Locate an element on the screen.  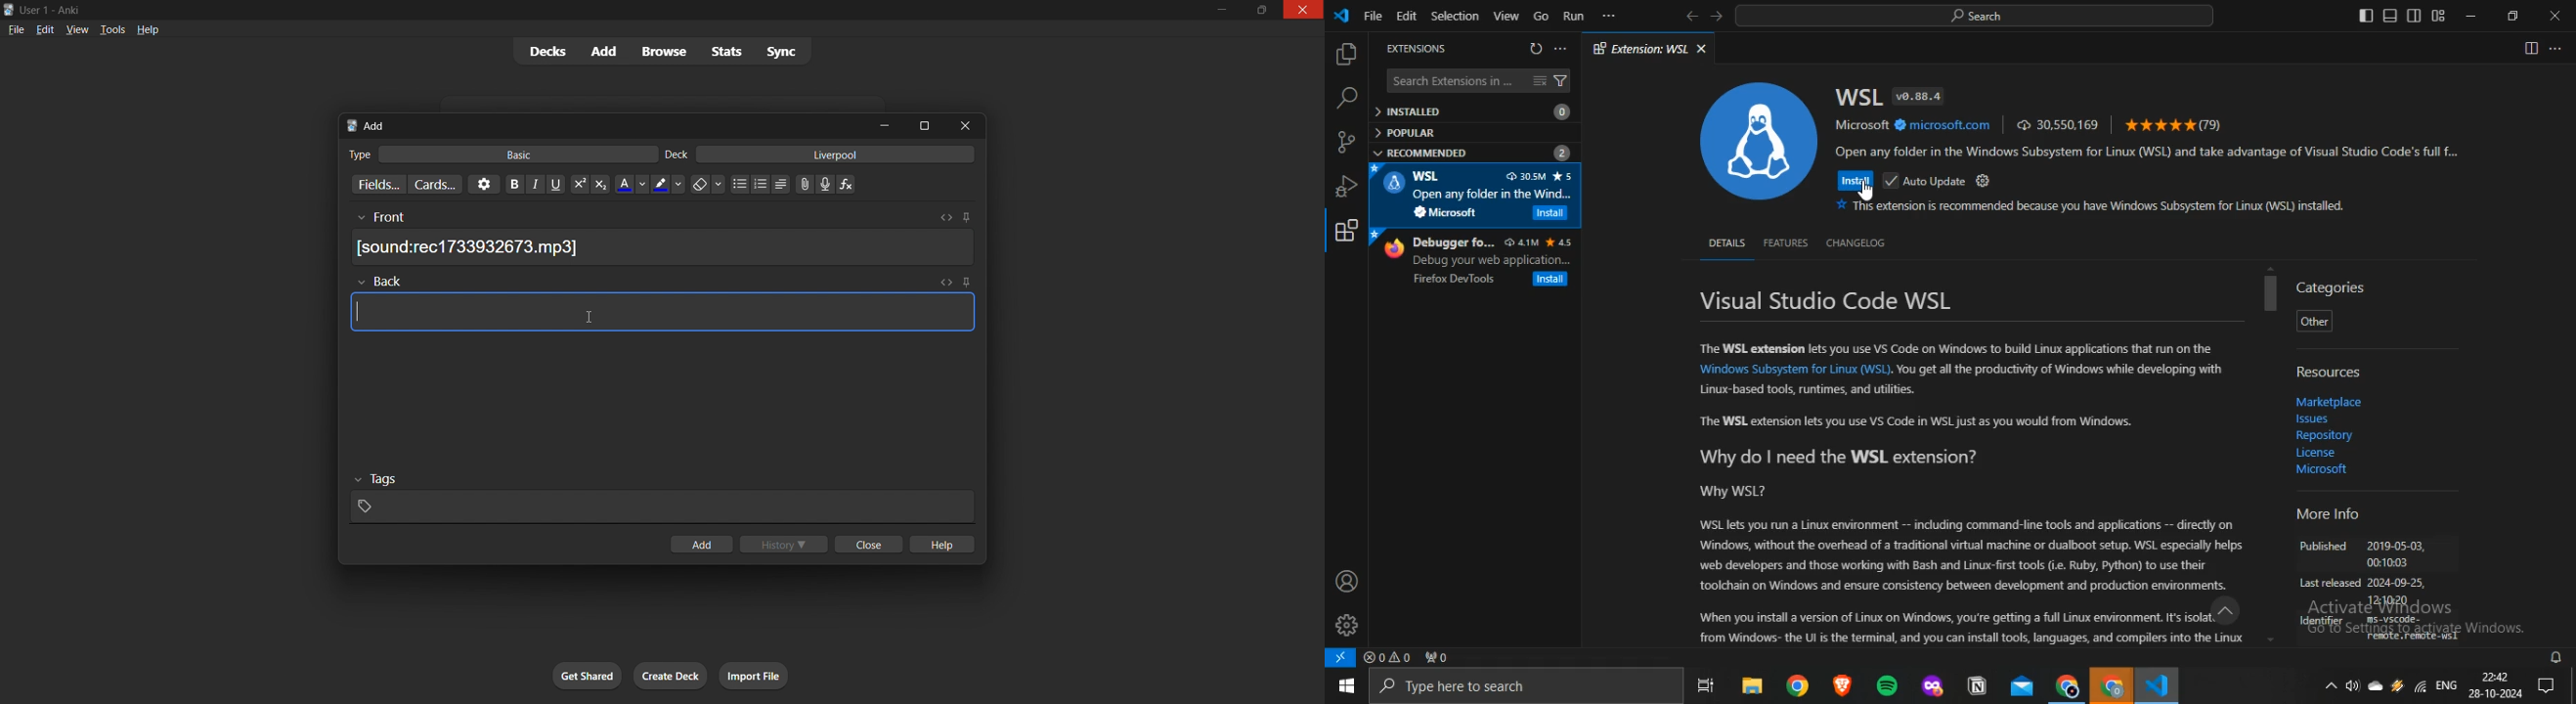
DETAILS is located at coordinates (1725, 242).